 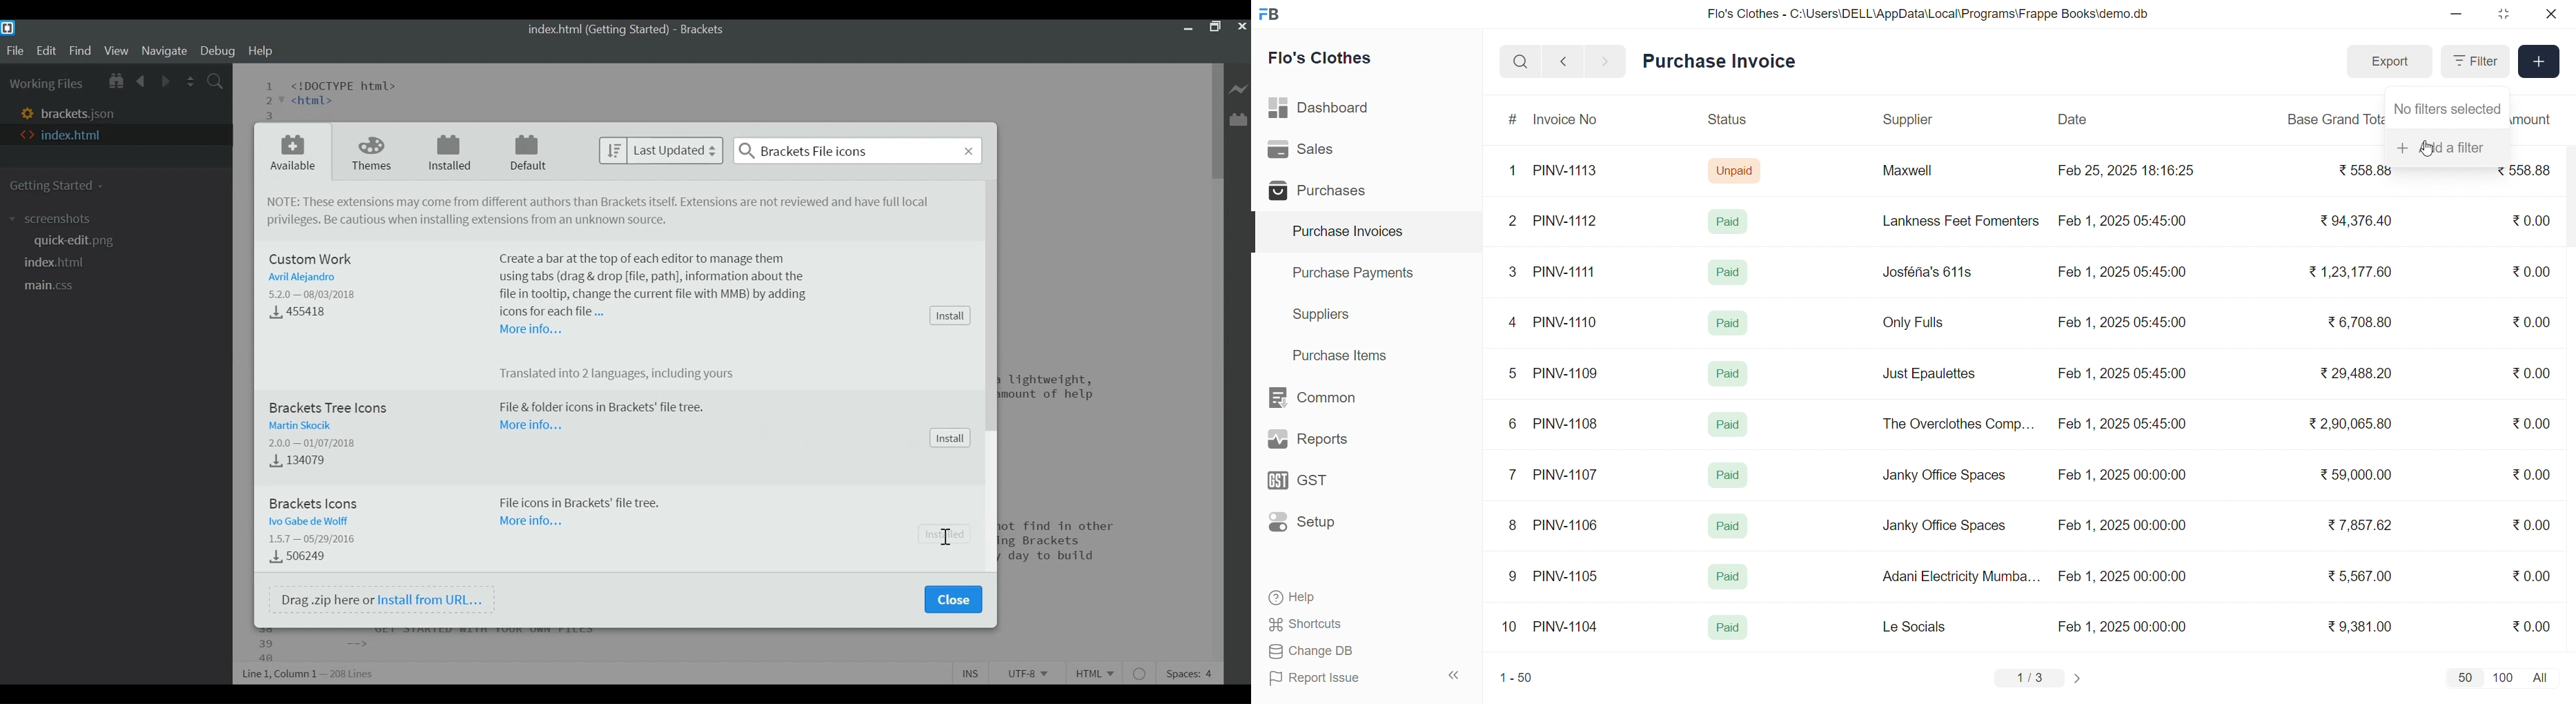 I want to click on Last Updated, so click(x=660, y=151).